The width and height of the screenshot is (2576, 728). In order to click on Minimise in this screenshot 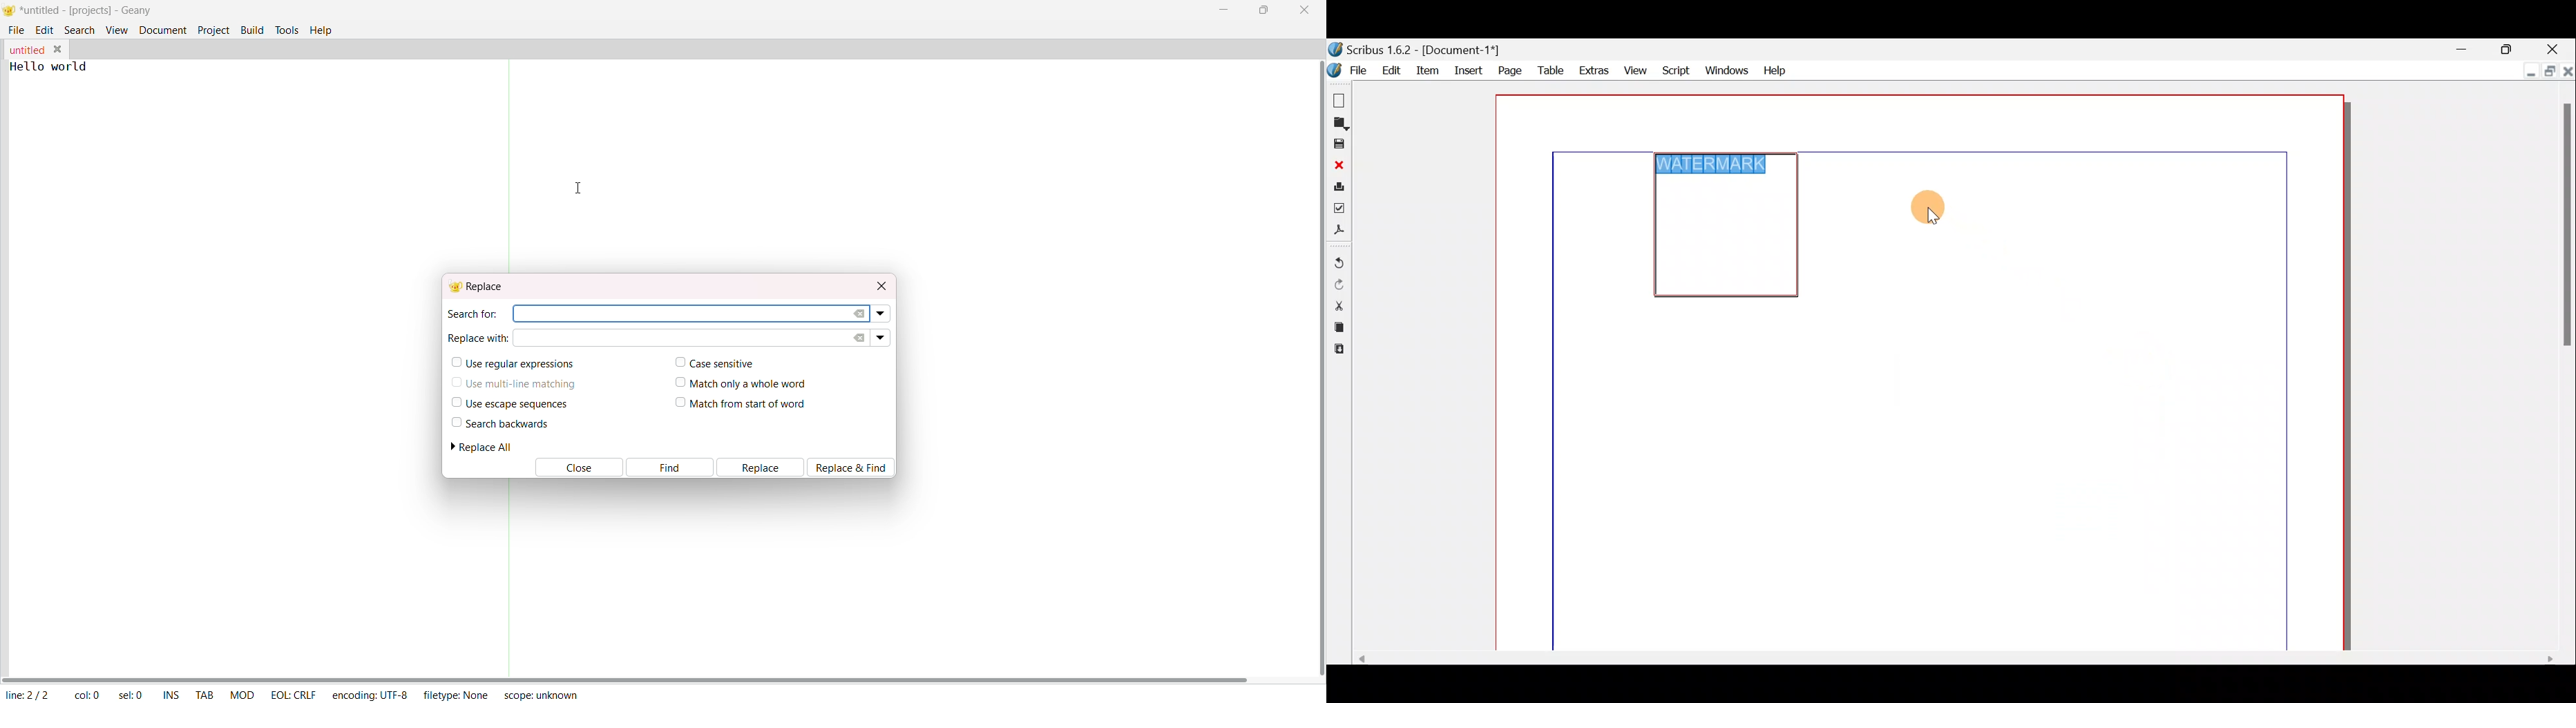, I will do `click(2465, 48)`.